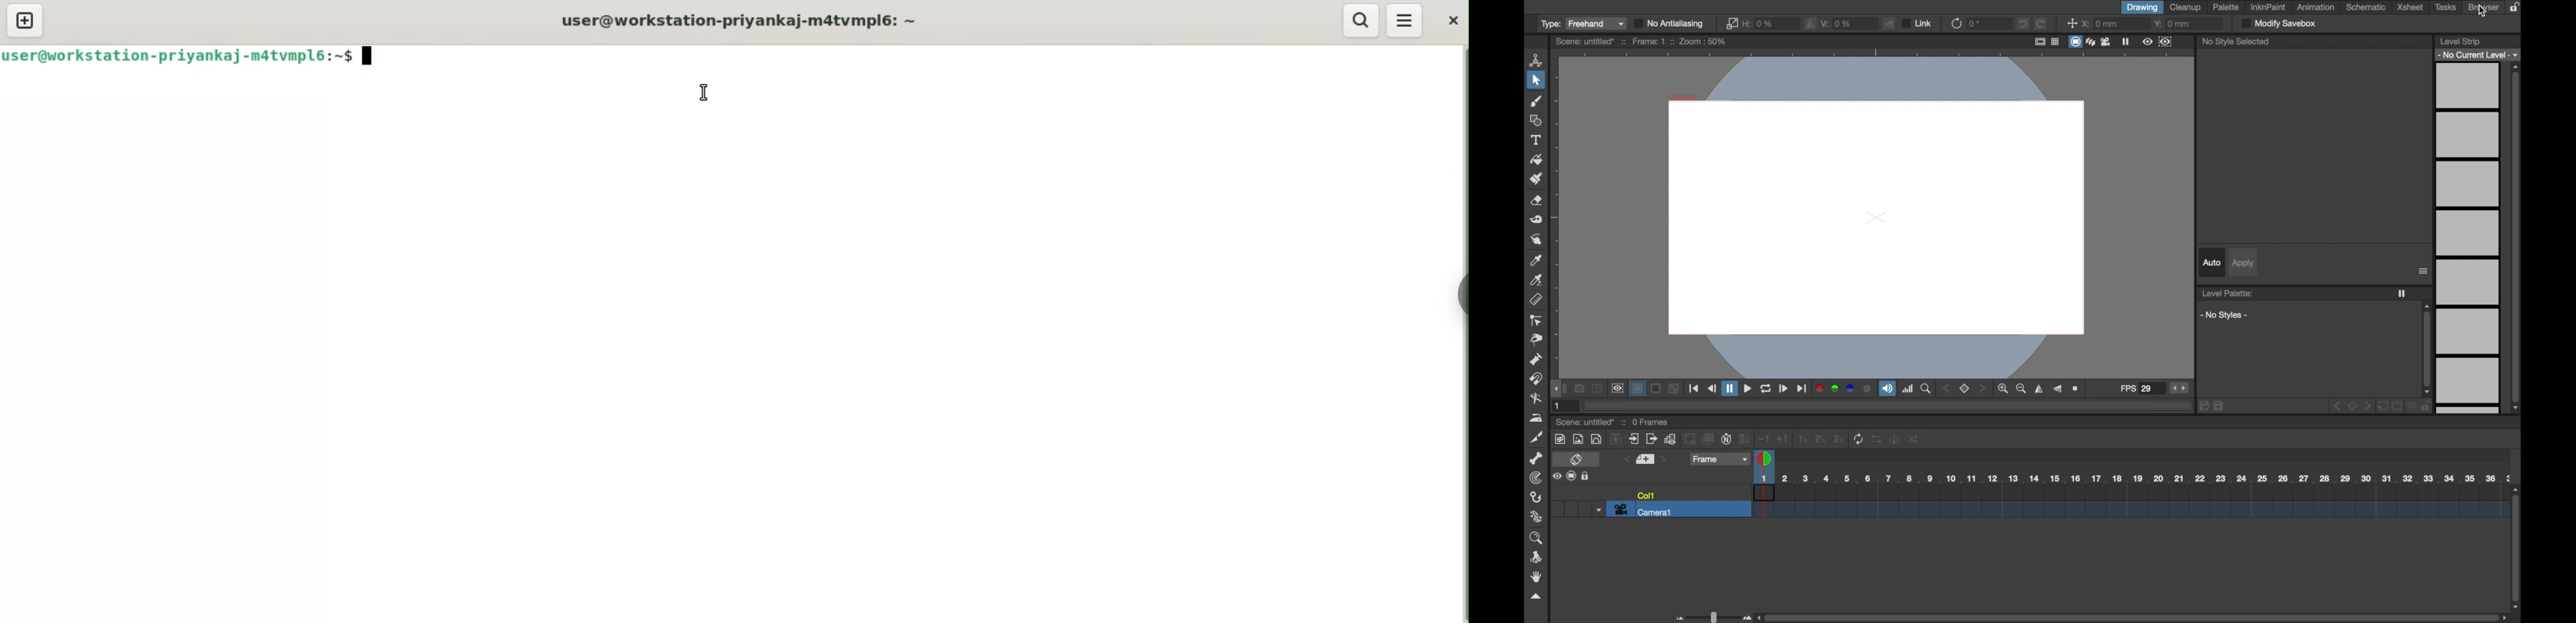 The width and height of the screenshot is (2576, 644). What do you see at coordinates (2107, 42) in the screenshot?
I see `film` at bounding box center [2107, 42].